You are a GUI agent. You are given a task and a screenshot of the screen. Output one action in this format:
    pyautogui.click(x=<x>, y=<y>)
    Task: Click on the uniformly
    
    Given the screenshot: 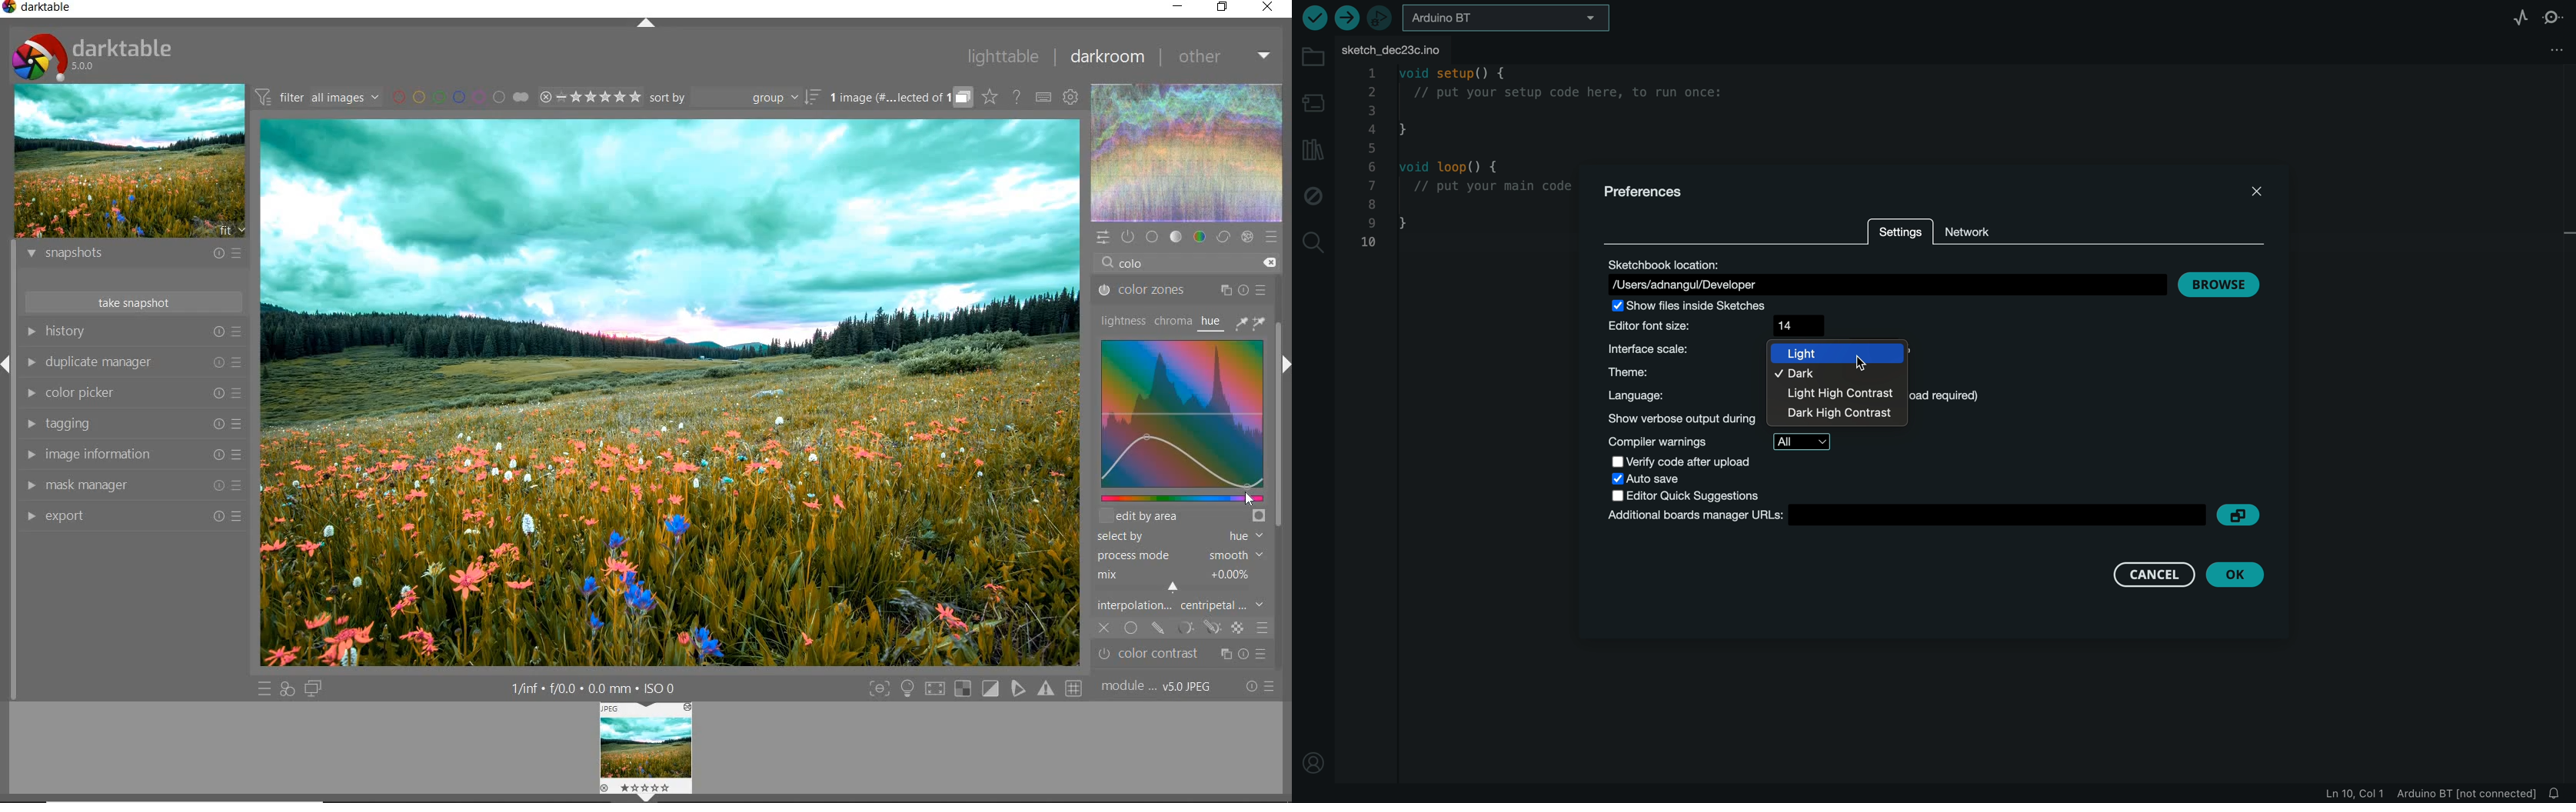 What is the action you would take?
    pyautogui.click(x=1132, y=628)
    